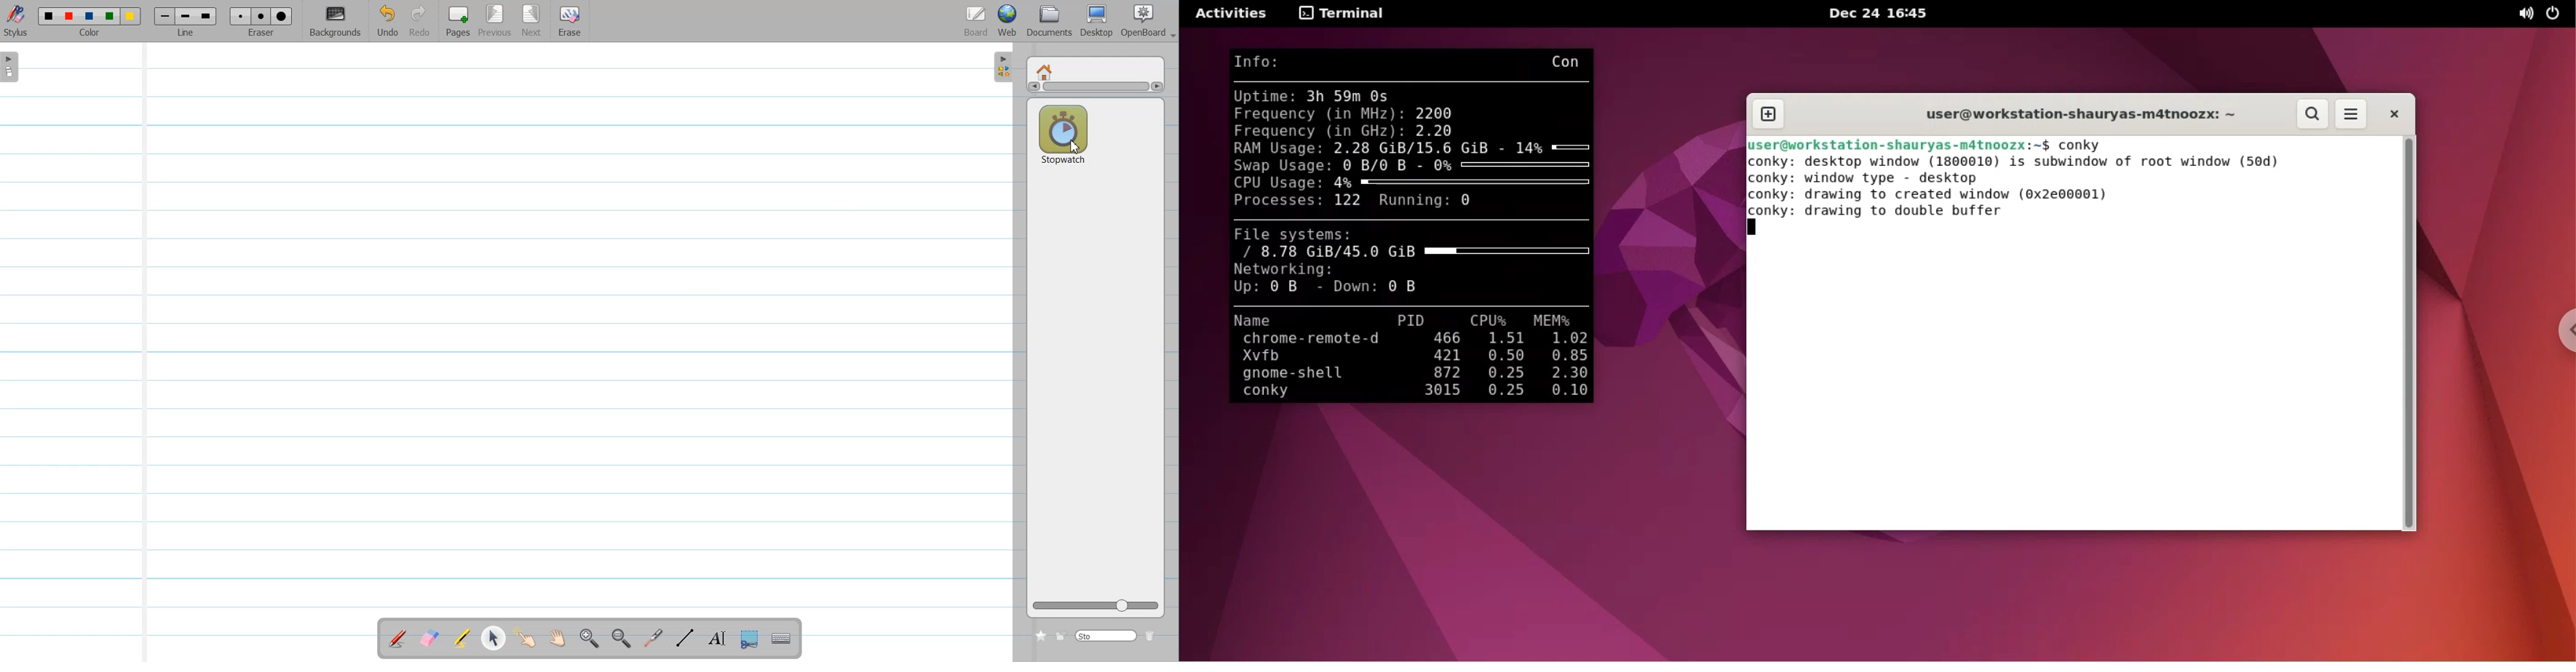  I want to click on Drop down box, so click(1171, 31).